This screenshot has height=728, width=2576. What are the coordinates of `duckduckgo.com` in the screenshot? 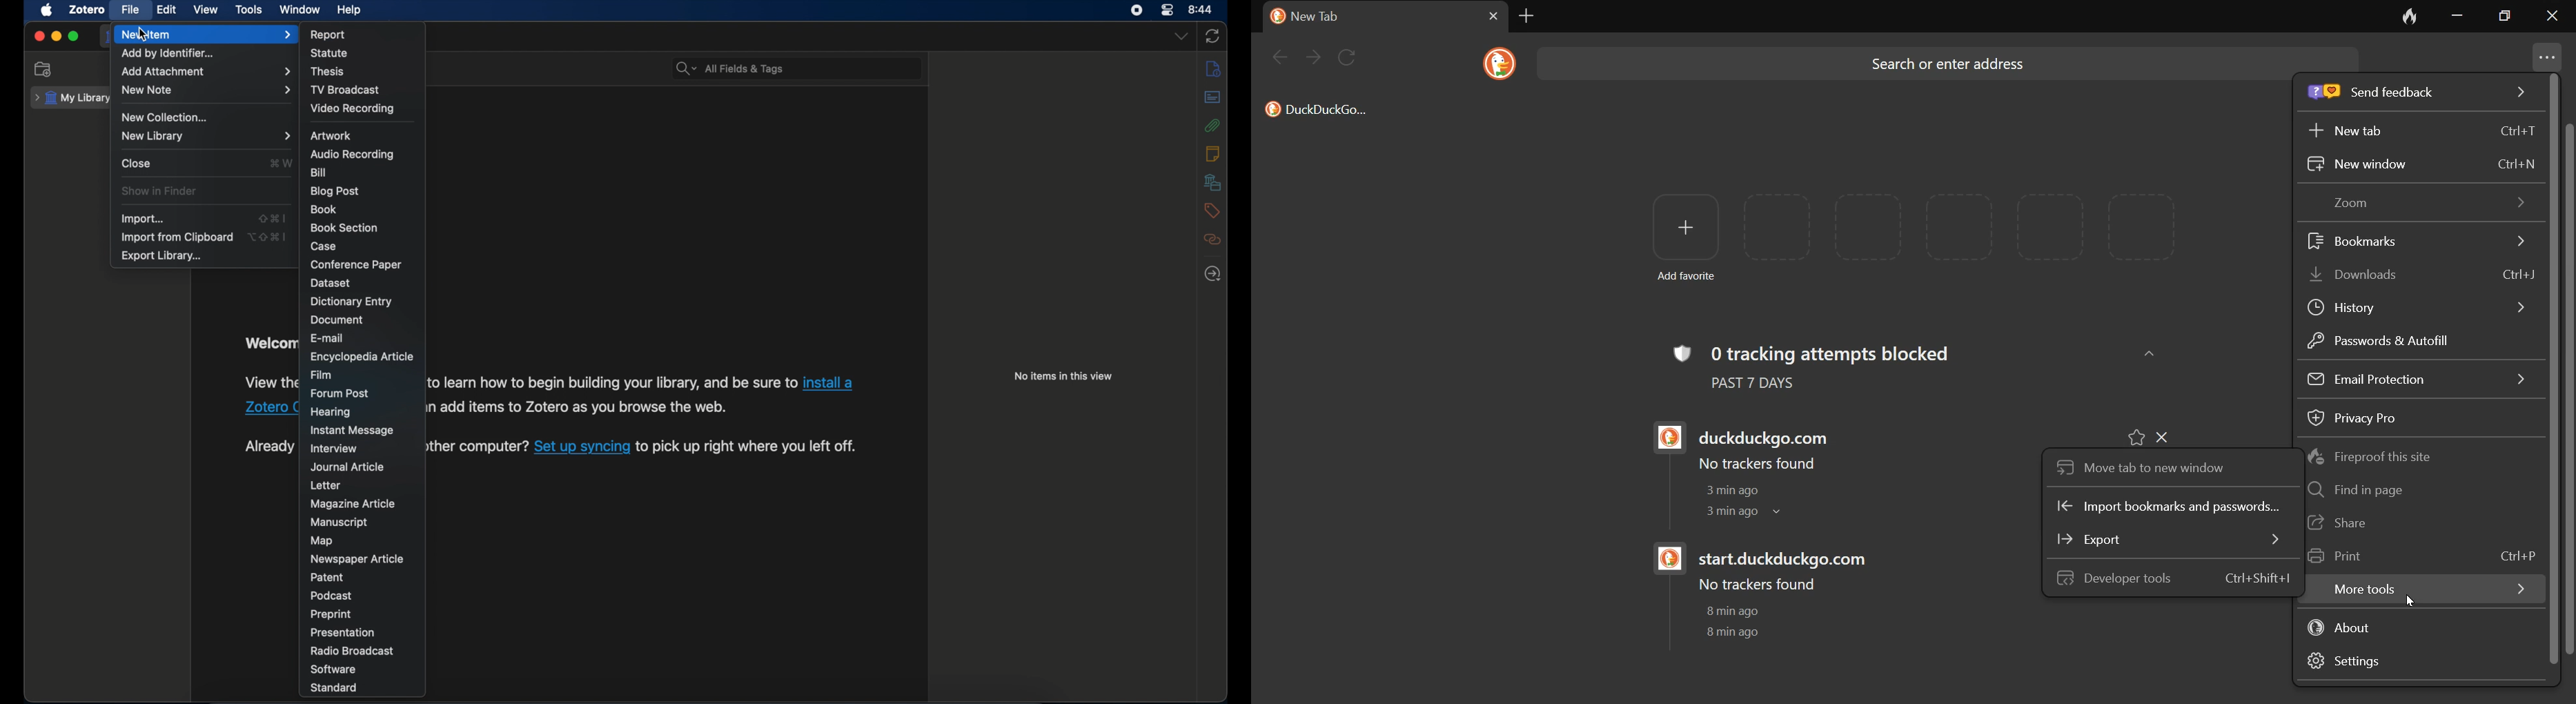 It's located at (1771, 433).